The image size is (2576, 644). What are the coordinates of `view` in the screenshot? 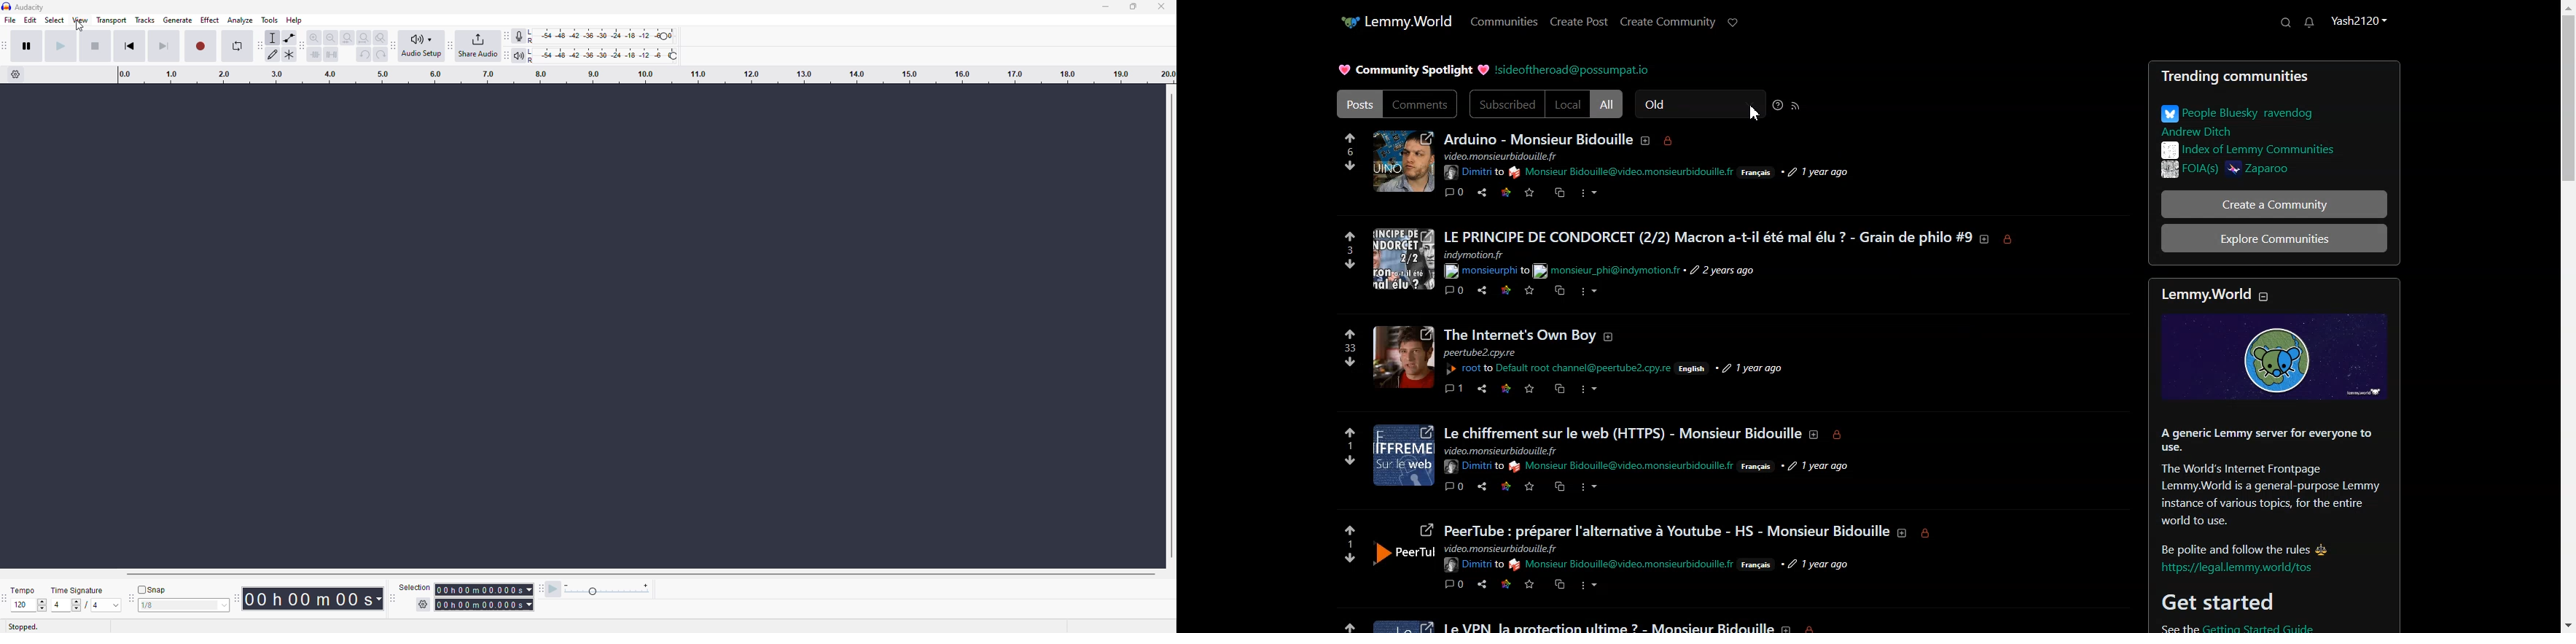 It's located at (81, 20).